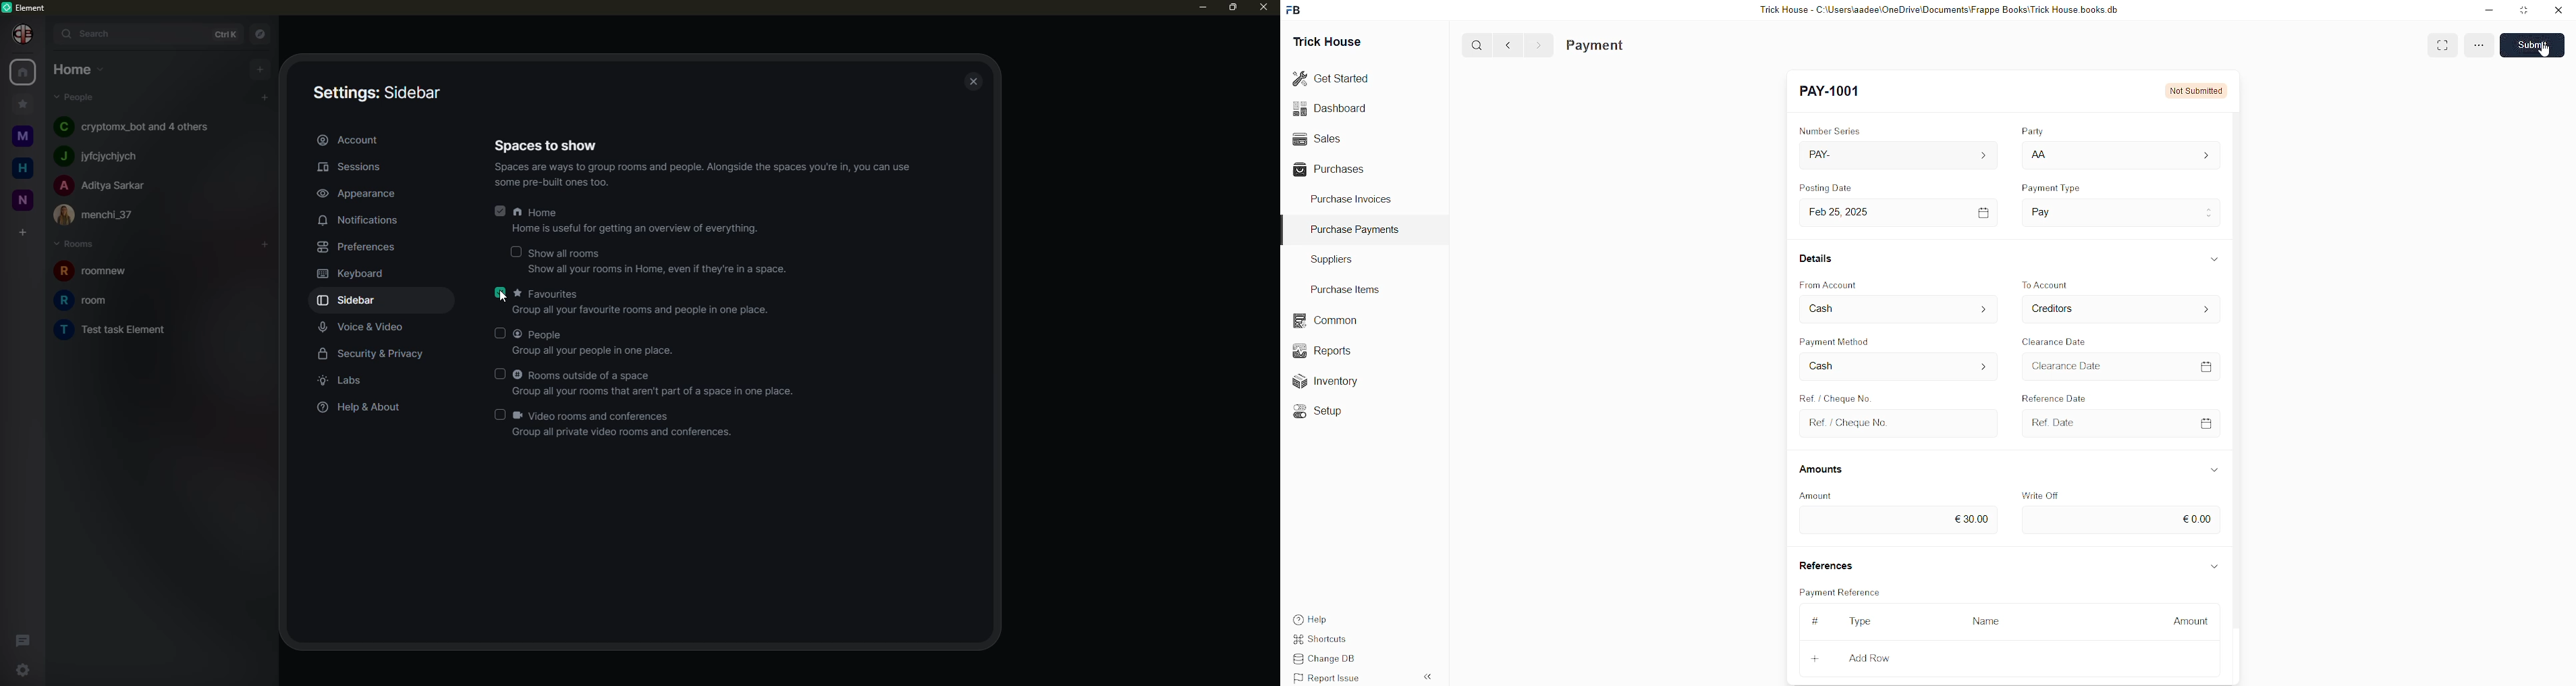  I want to click on Purchase PaymenTS, so click(1352, 230).